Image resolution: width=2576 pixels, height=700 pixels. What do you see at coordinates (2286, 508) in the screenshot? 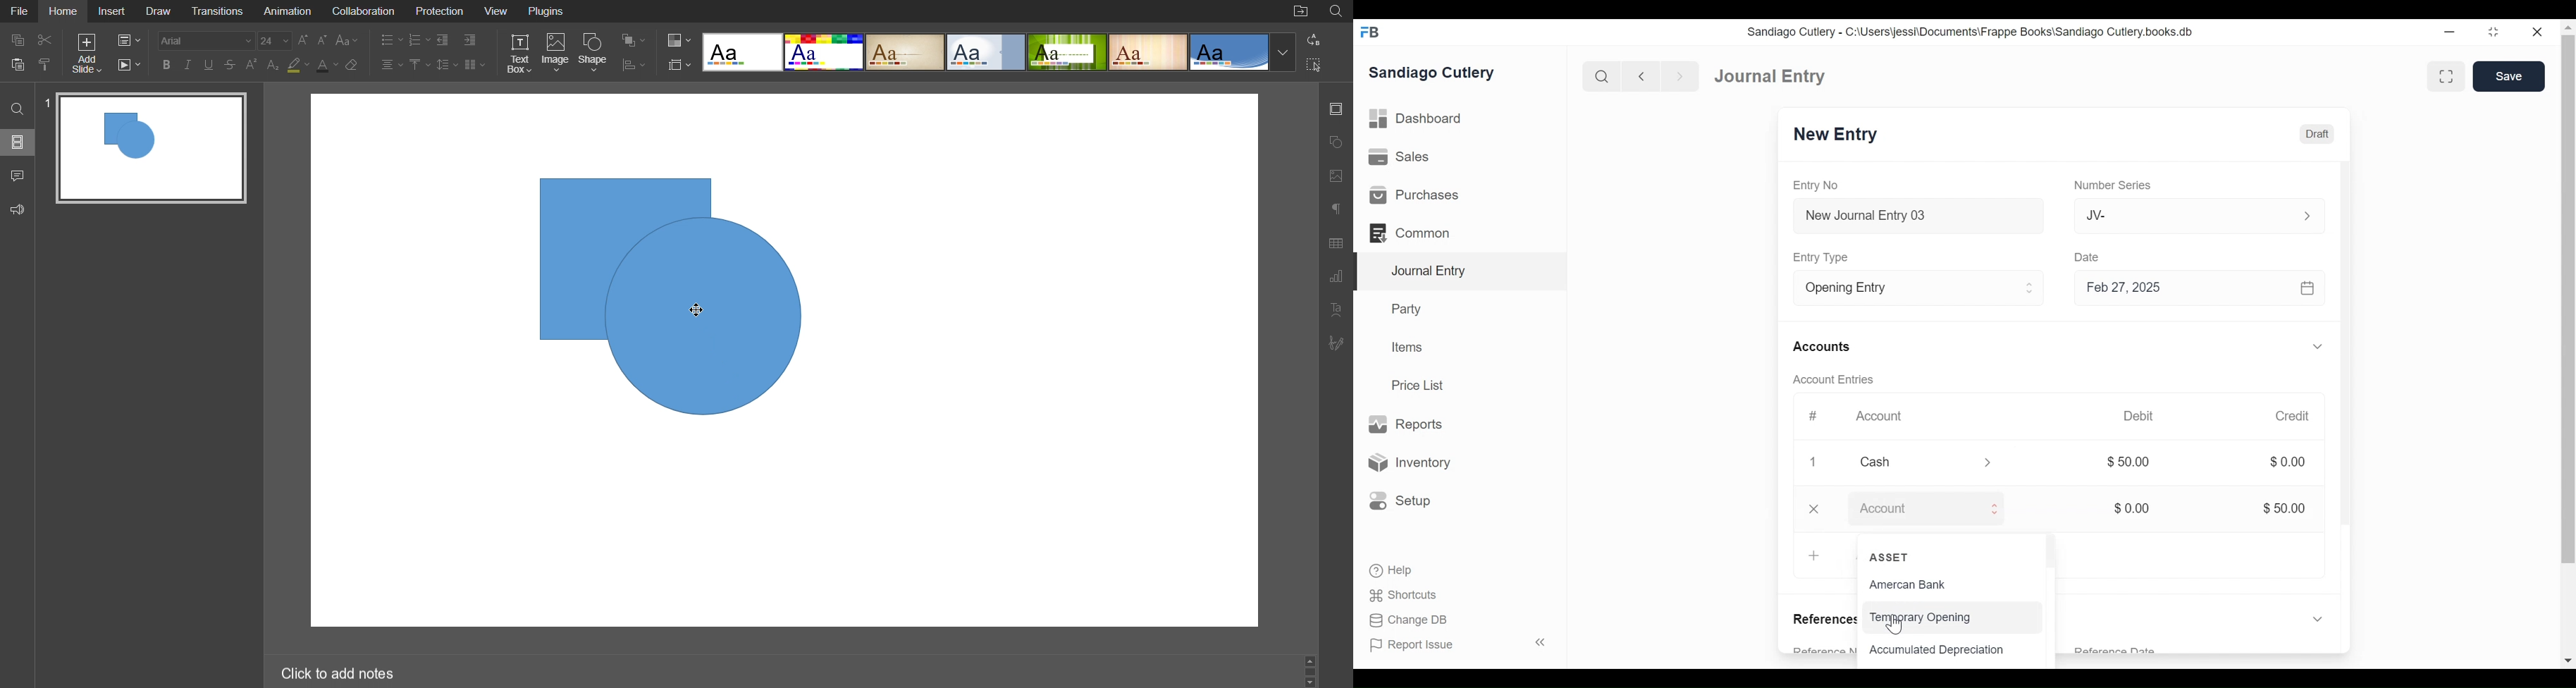
I see `$50.00` at bounding box center [2286, 508].